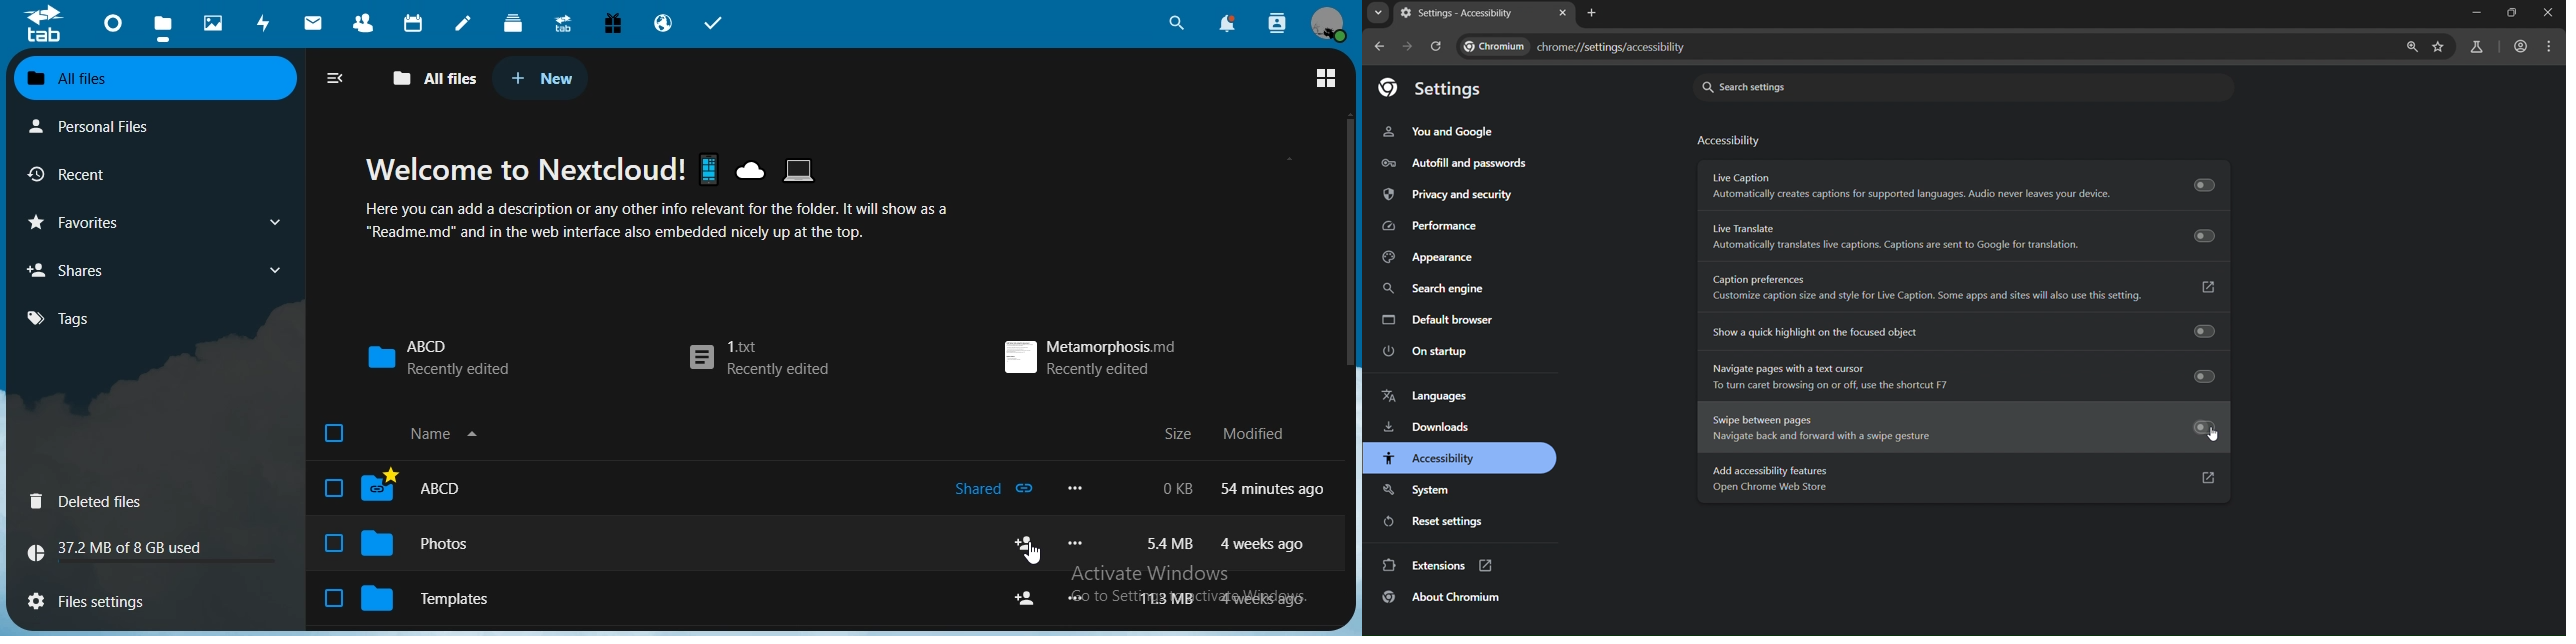 Image resolution: width=2576 pixels, height=644 pixels. Describe the element at coordinates (1228, 434) in the screenshot. I see `text` at that location.